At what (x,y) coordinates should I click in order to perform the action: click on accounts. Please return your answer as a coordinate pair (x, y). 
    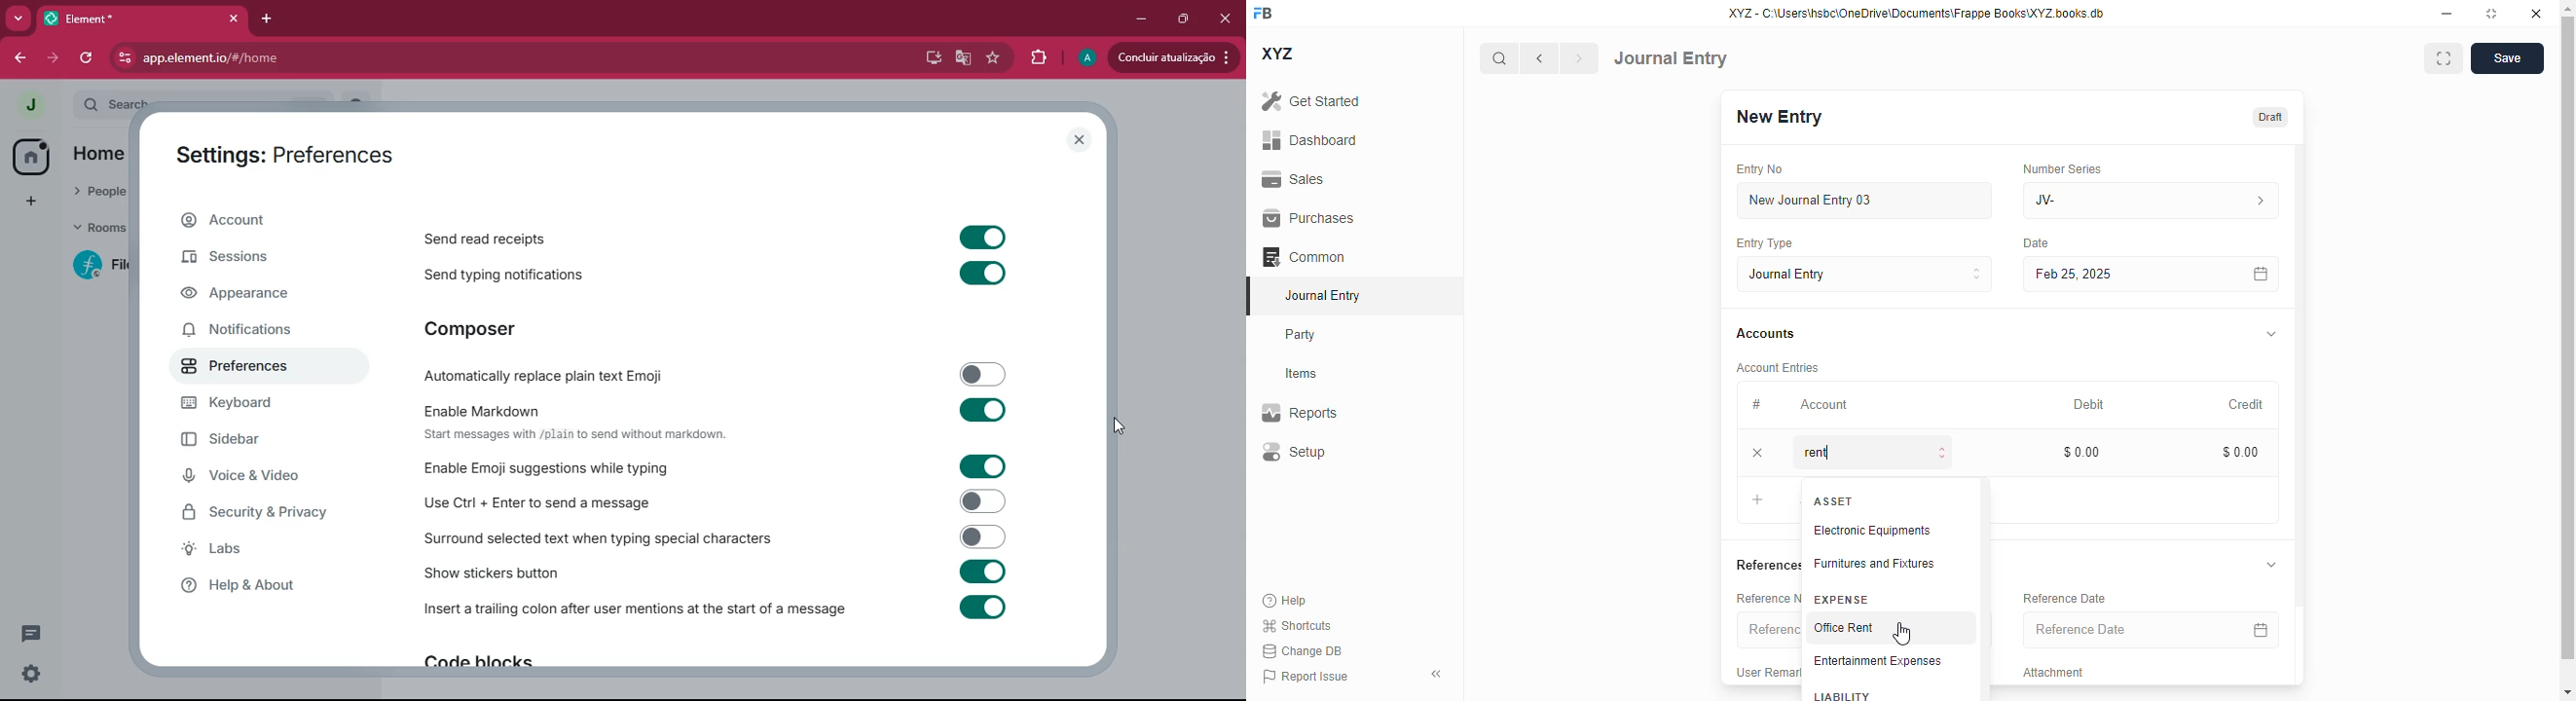
    Looking at the image, I should click on (1765, 334).